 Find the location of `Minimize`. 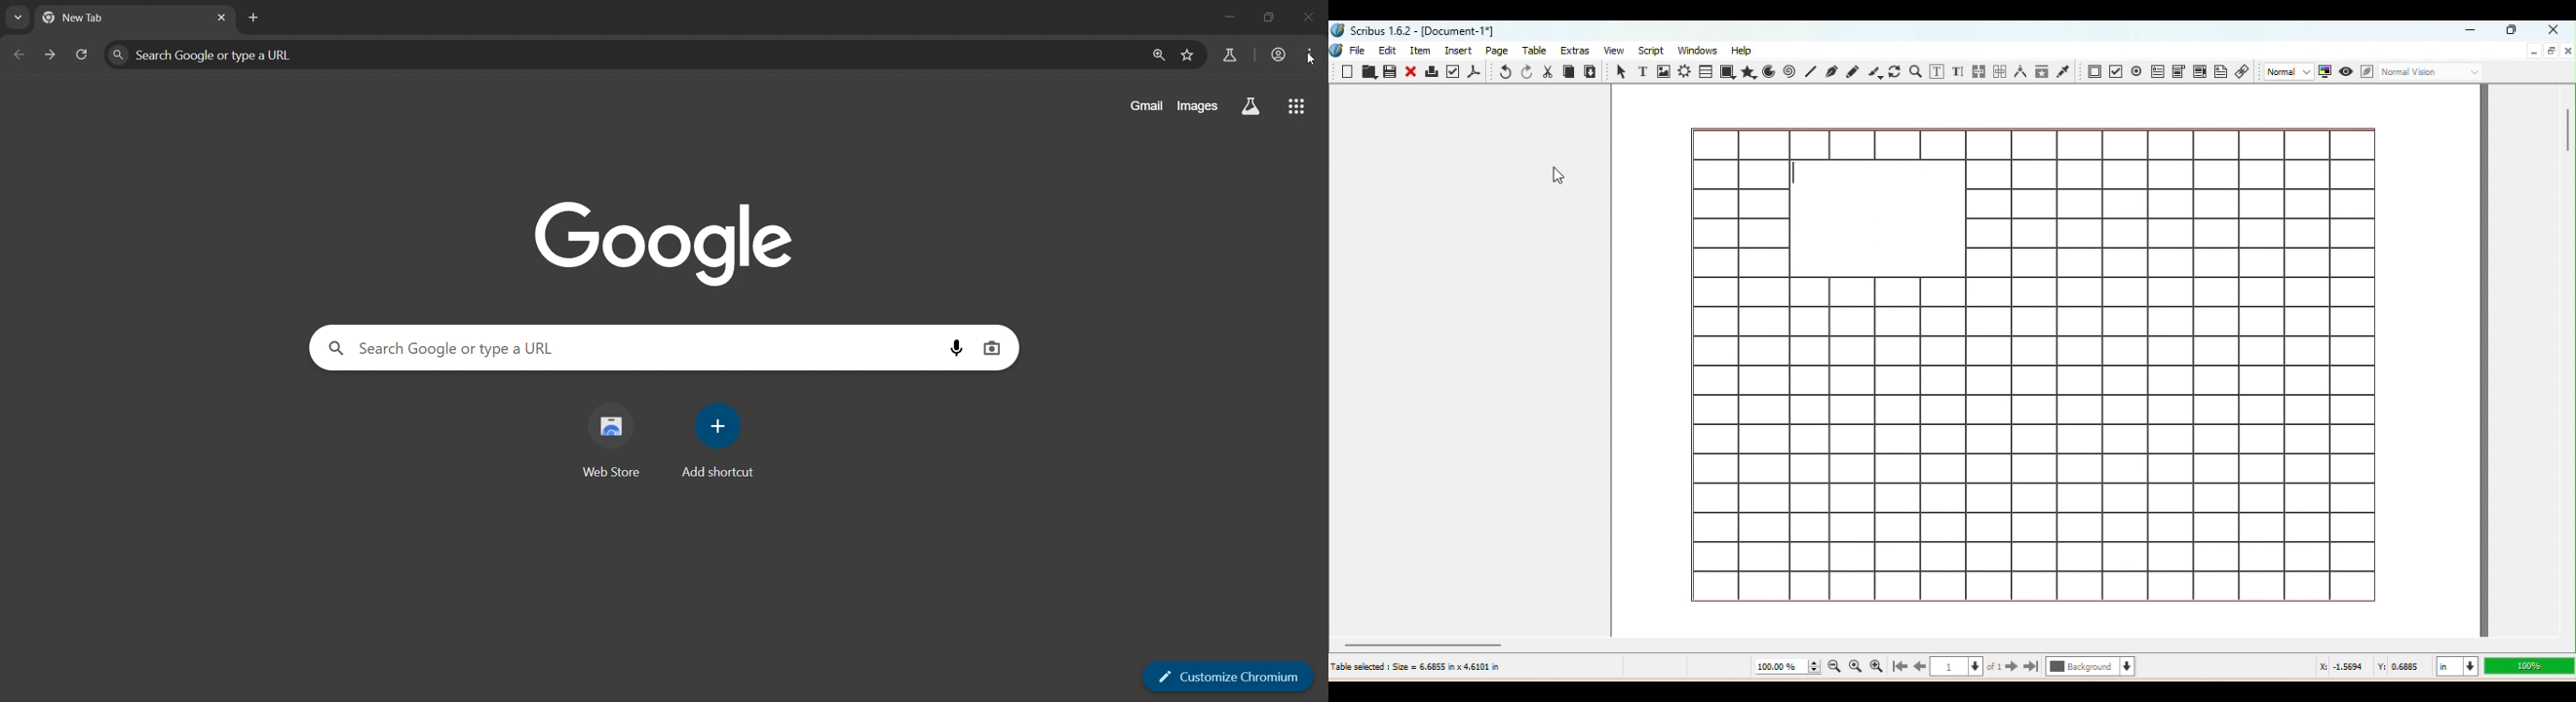

Minimize is located at coordinates (2533, 52).